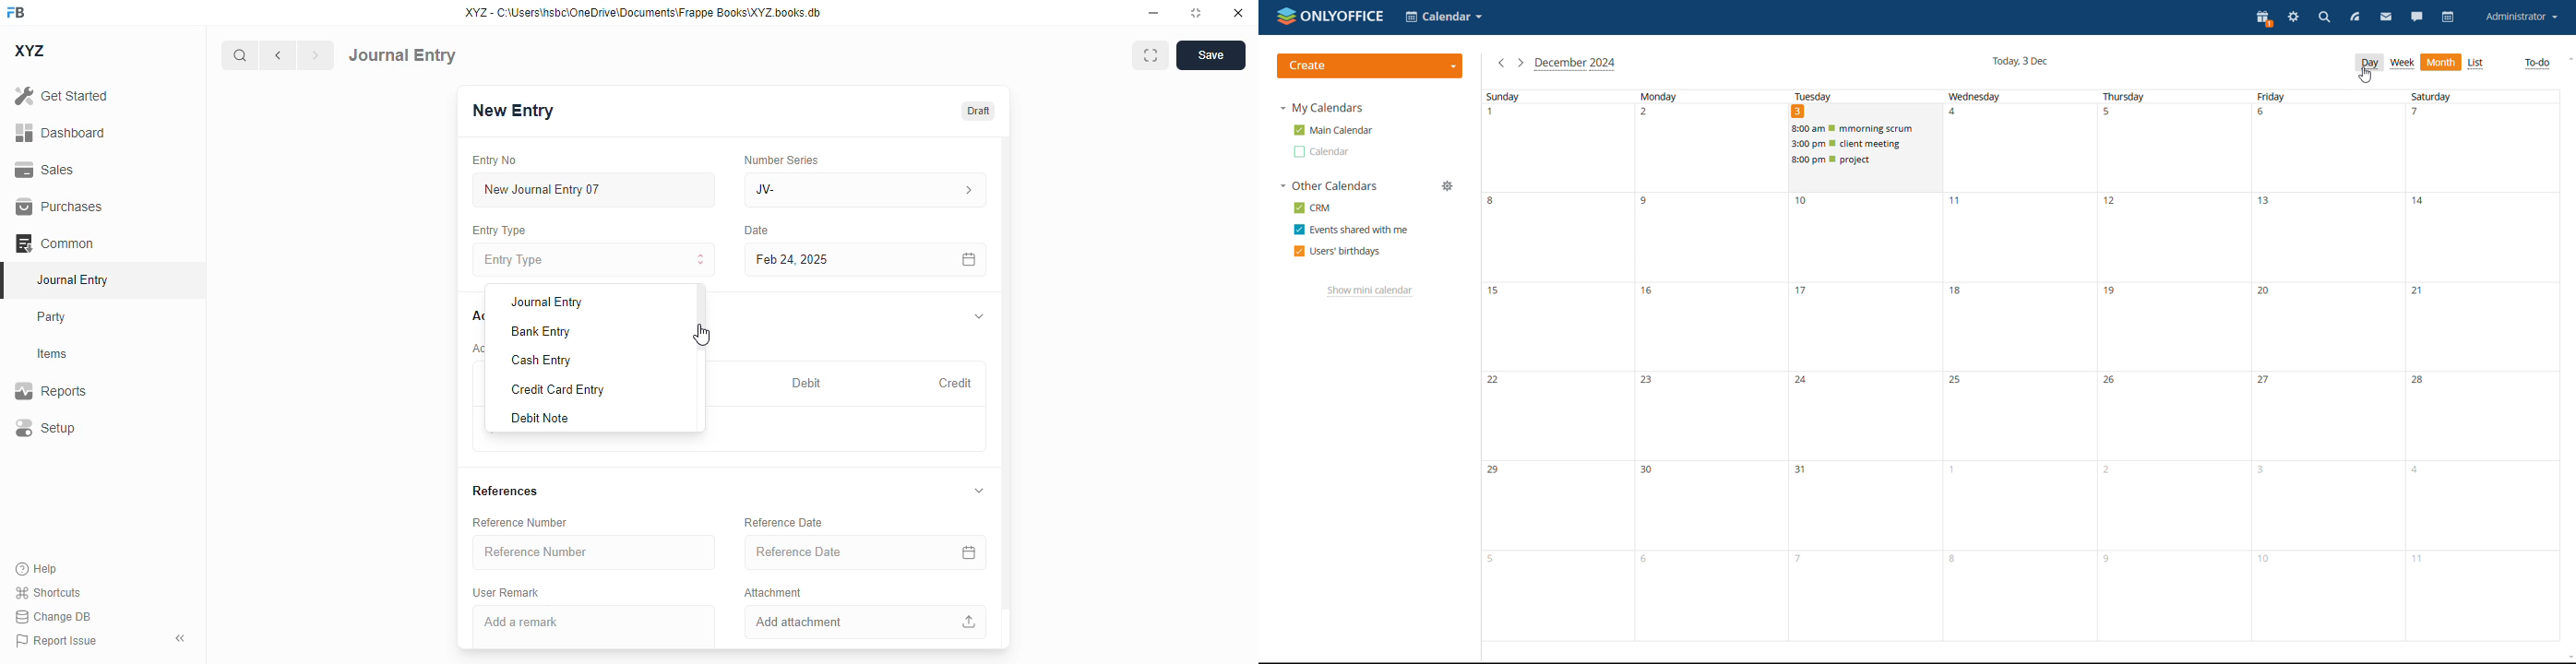 The height and width of the screenshot is (672, 2576). I want to click on XYZ, so click(29, 51).